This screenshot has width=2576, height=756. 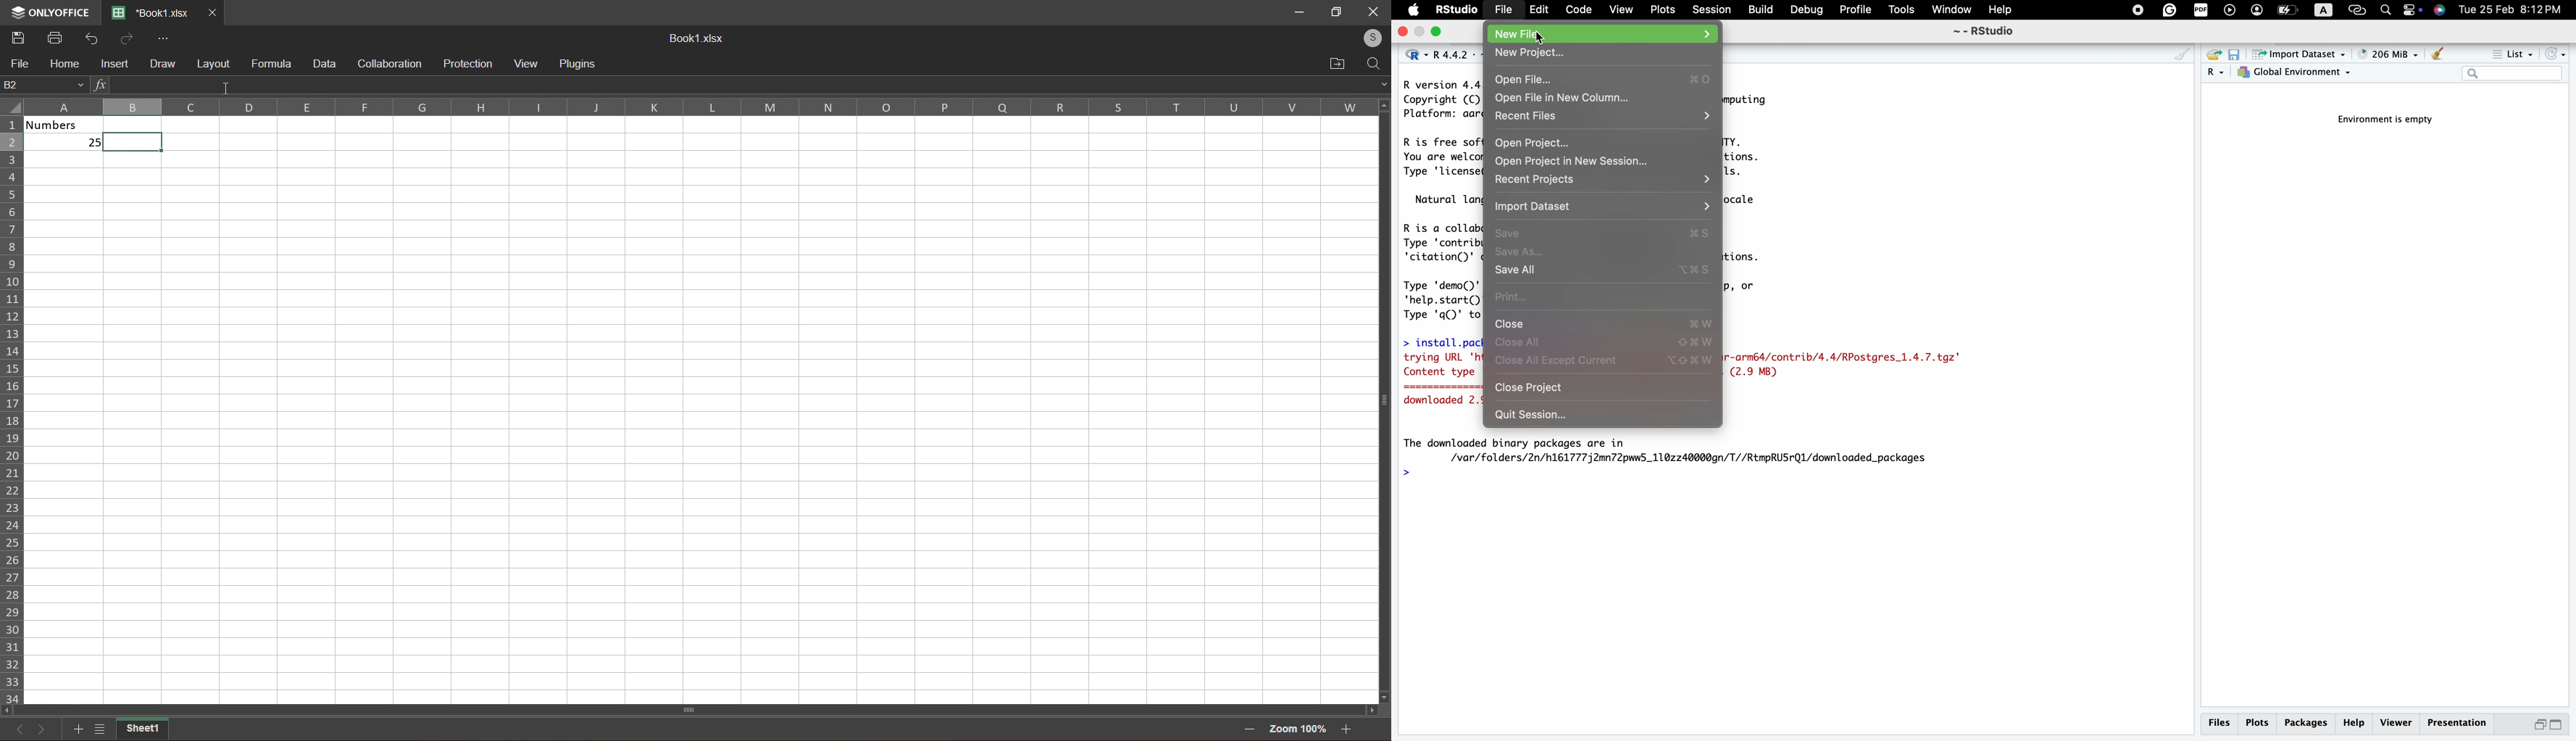 What do you see at coordinates (1385, 696) in the screenshot?
I see `scroll down` at bounding box center [1385, 696].